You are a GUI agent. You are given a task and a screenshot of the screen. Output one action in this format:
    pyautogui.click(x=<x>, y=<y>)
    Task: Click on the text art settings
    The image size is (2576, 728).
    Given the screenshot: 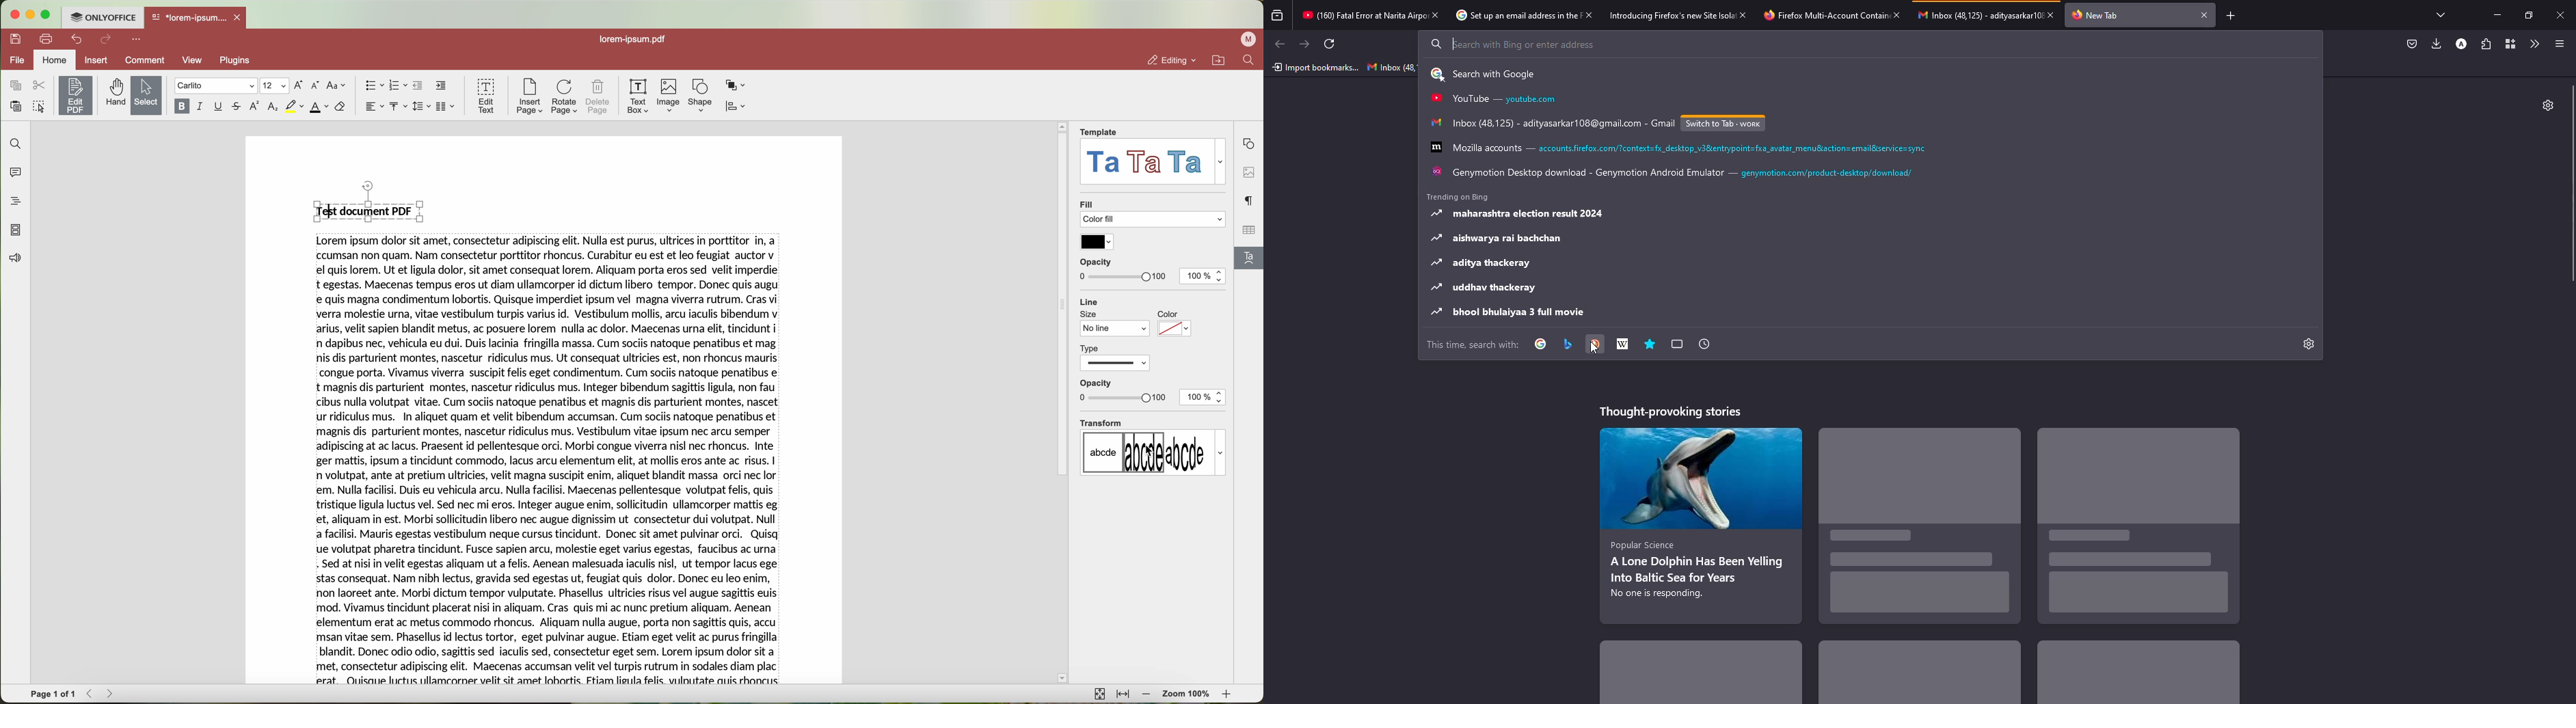 What is the action you would take?
    pyautogui.click(x=1250, y=261)
    